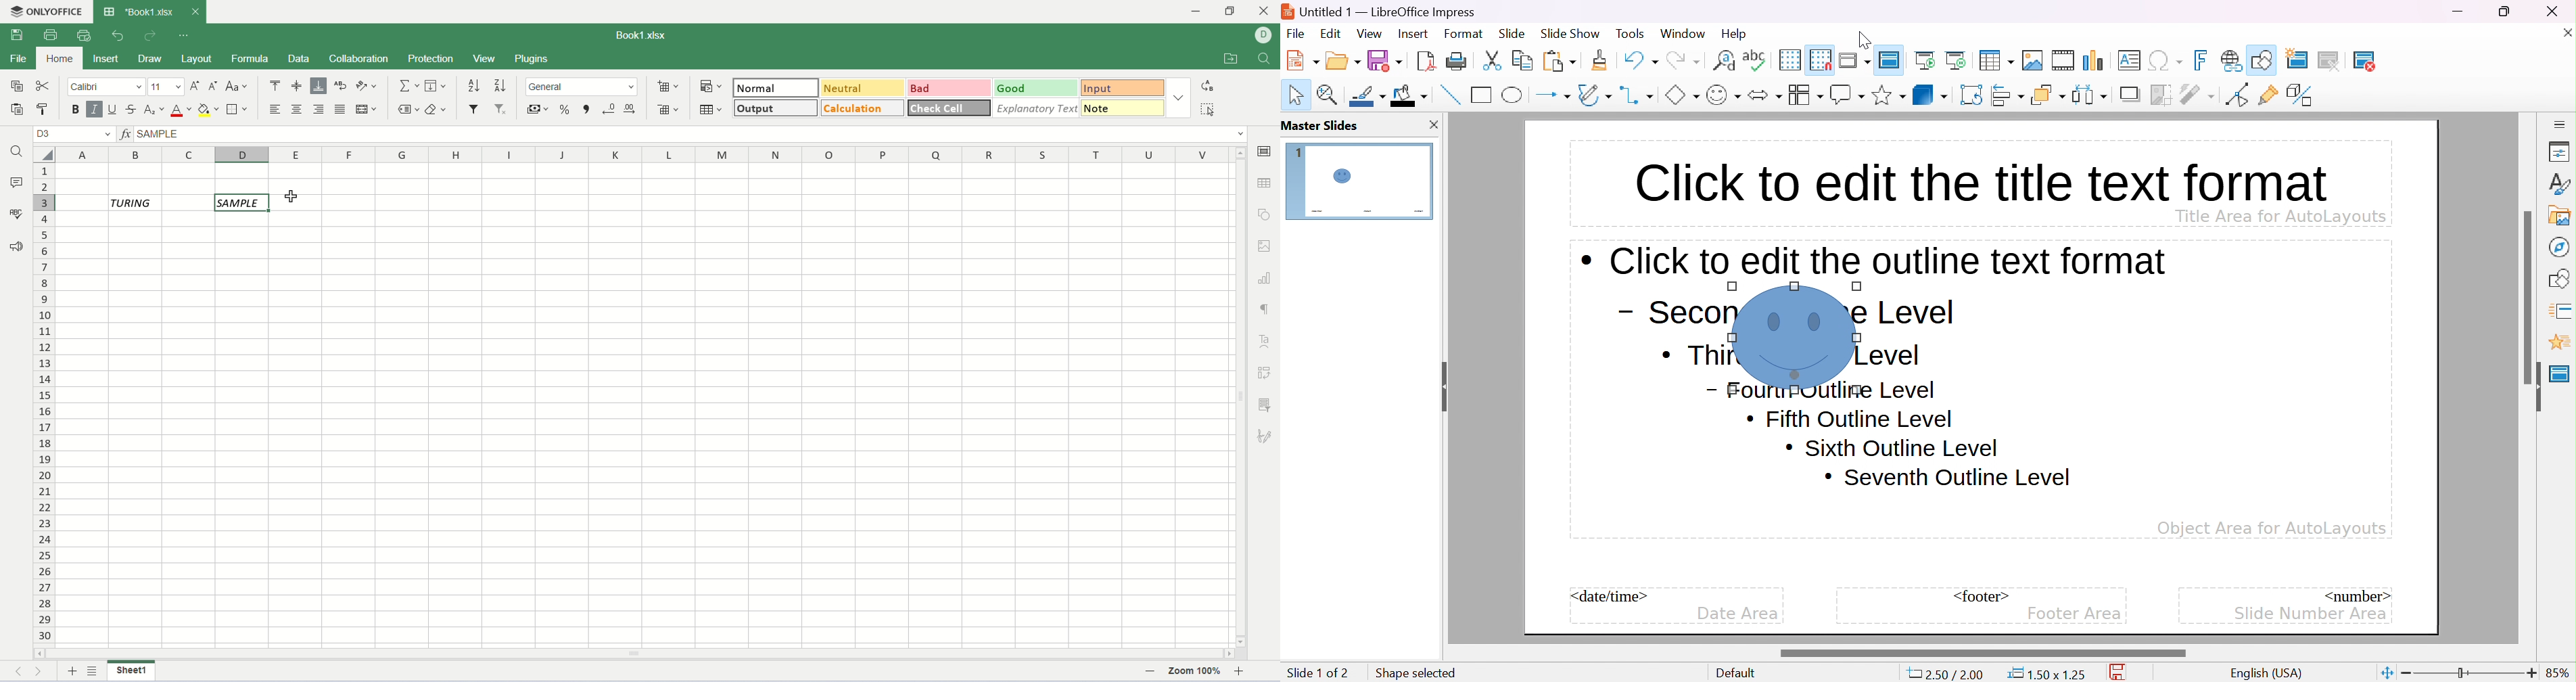  Describe the element at coordinates (2558, 673) in the screenshot. I see `85%` at that location.